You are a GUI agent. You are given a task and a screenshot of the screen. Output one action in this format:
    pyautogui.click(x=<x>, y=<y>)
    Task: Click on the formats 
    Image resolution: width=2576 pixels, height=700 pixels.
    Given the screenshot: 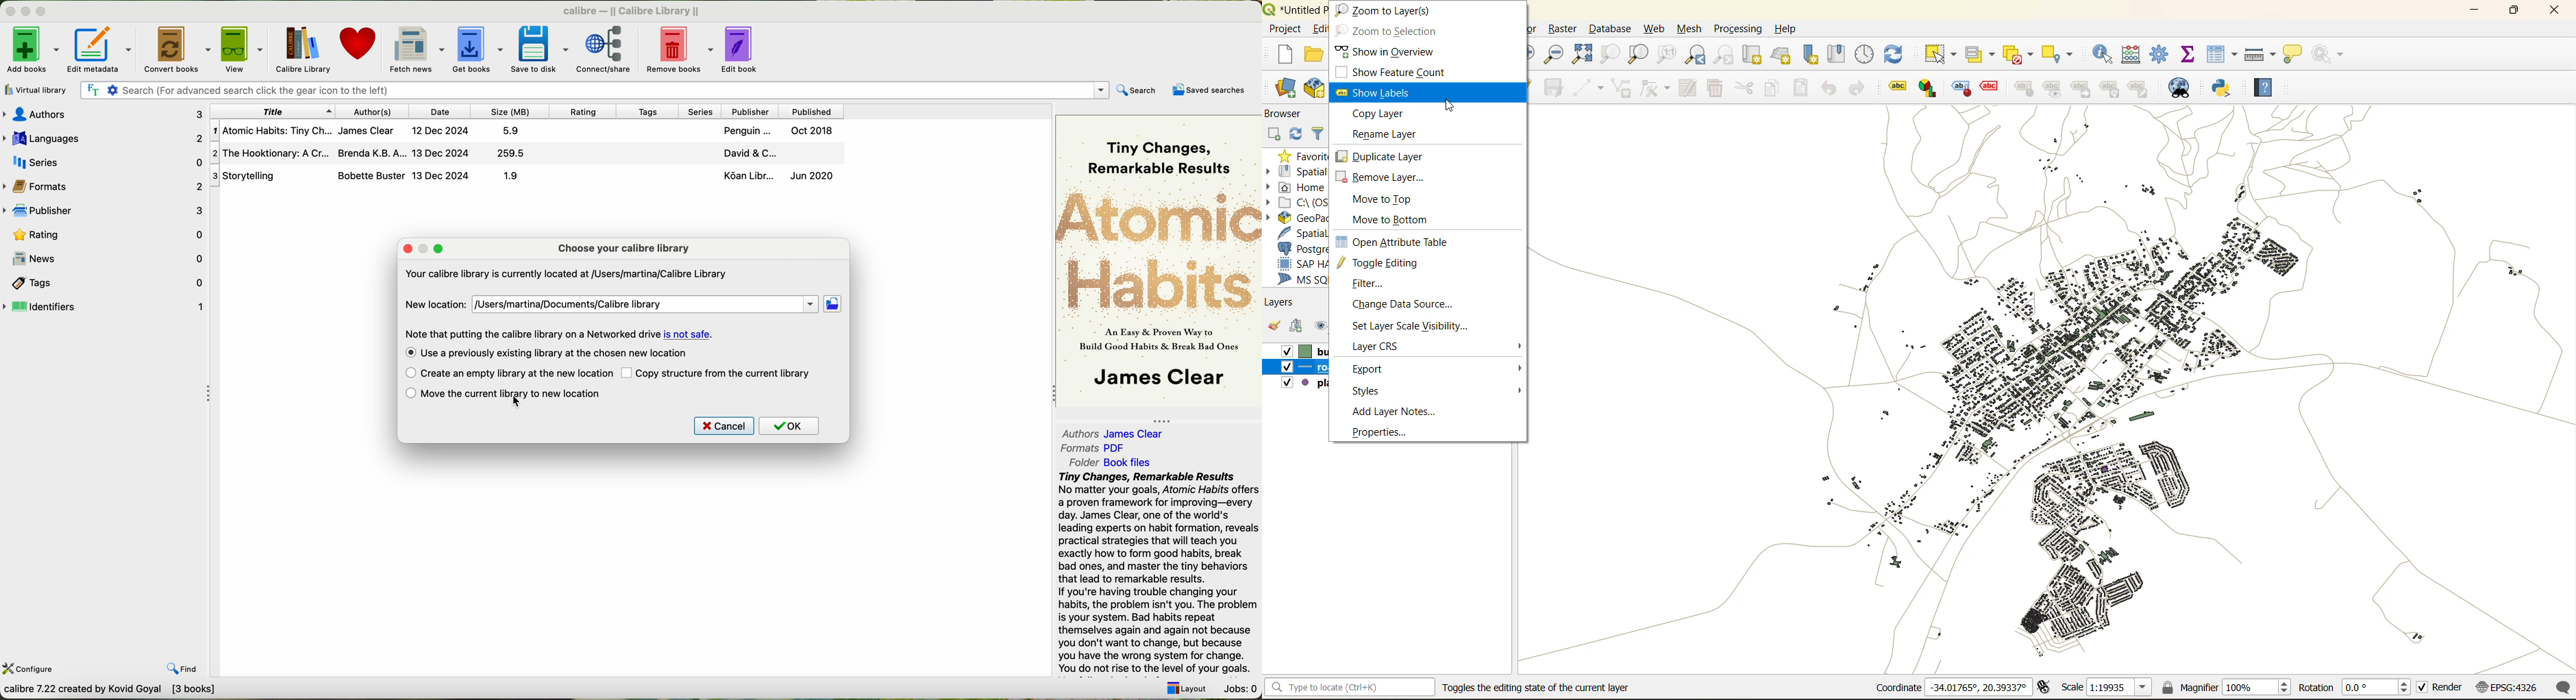 What is the action you would take?
    pyautogui.click(x=1080, y=448)
    